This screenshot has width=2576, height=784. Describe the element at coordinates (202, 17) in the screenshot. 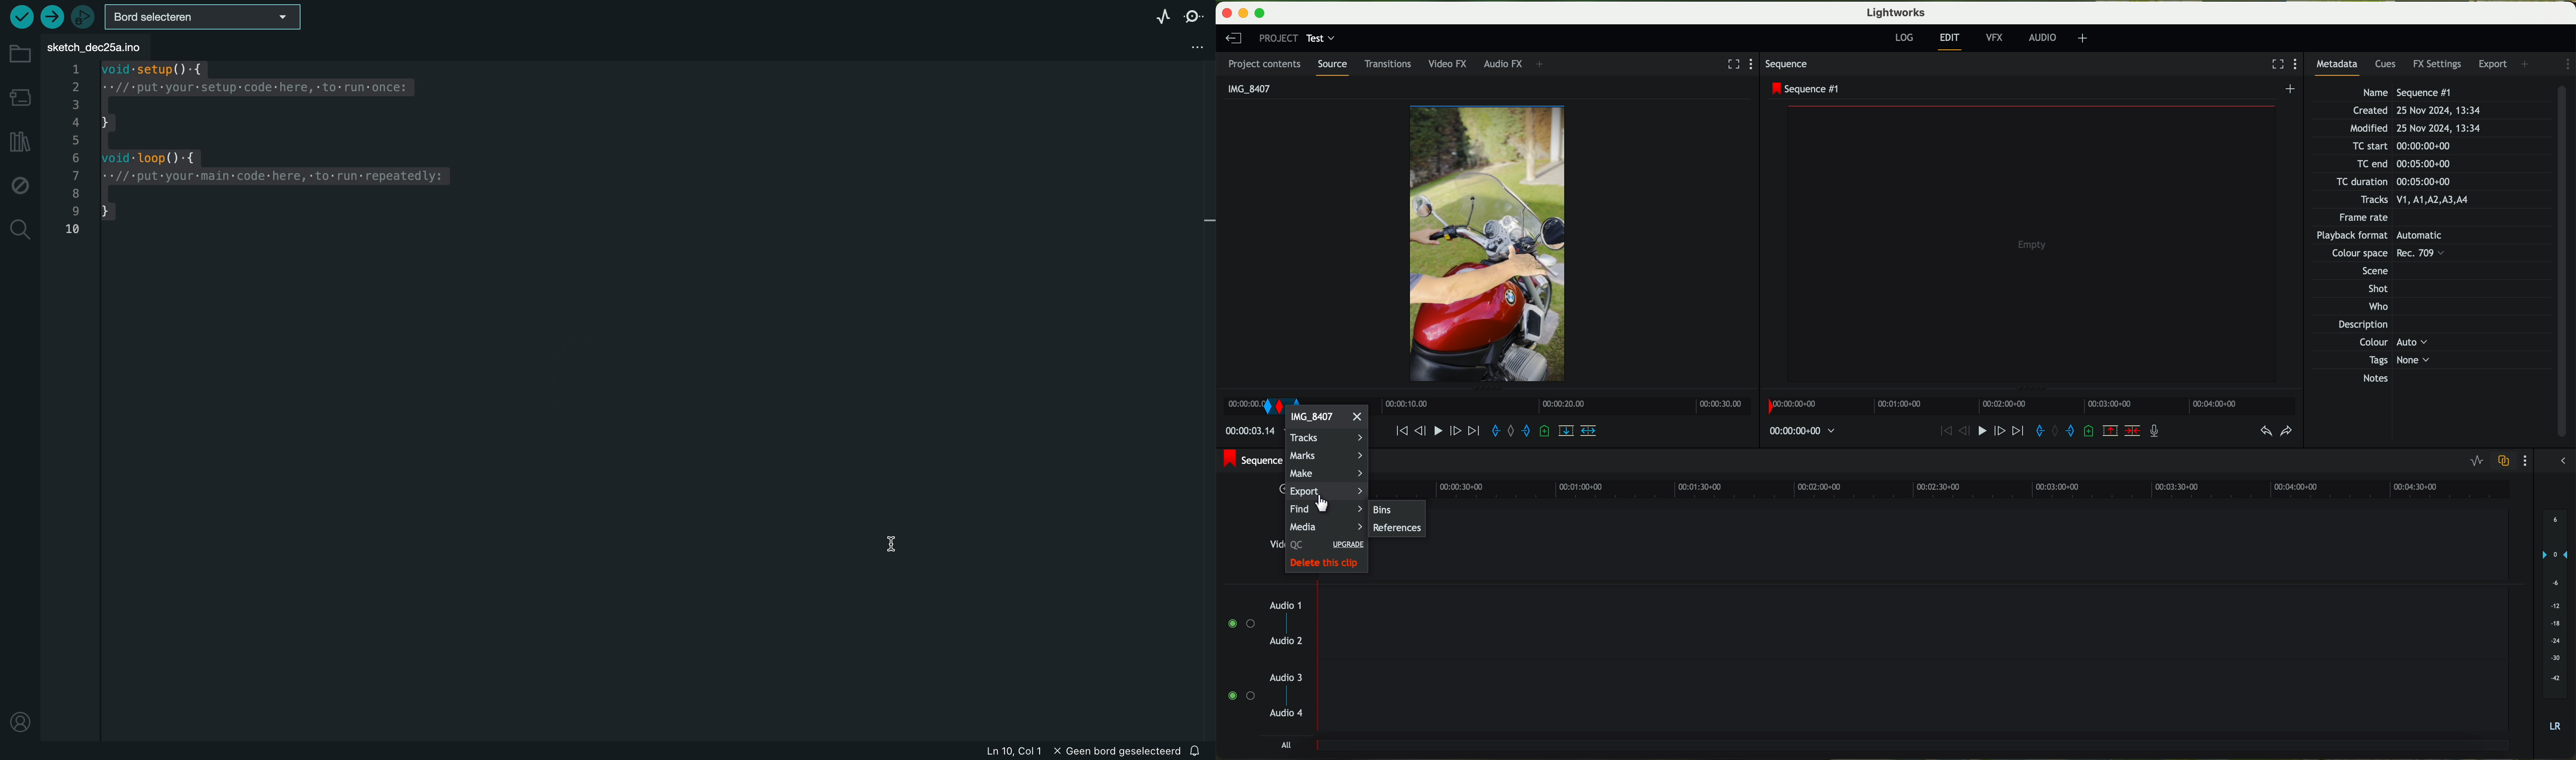

I see `bord  selecteren` at that location.